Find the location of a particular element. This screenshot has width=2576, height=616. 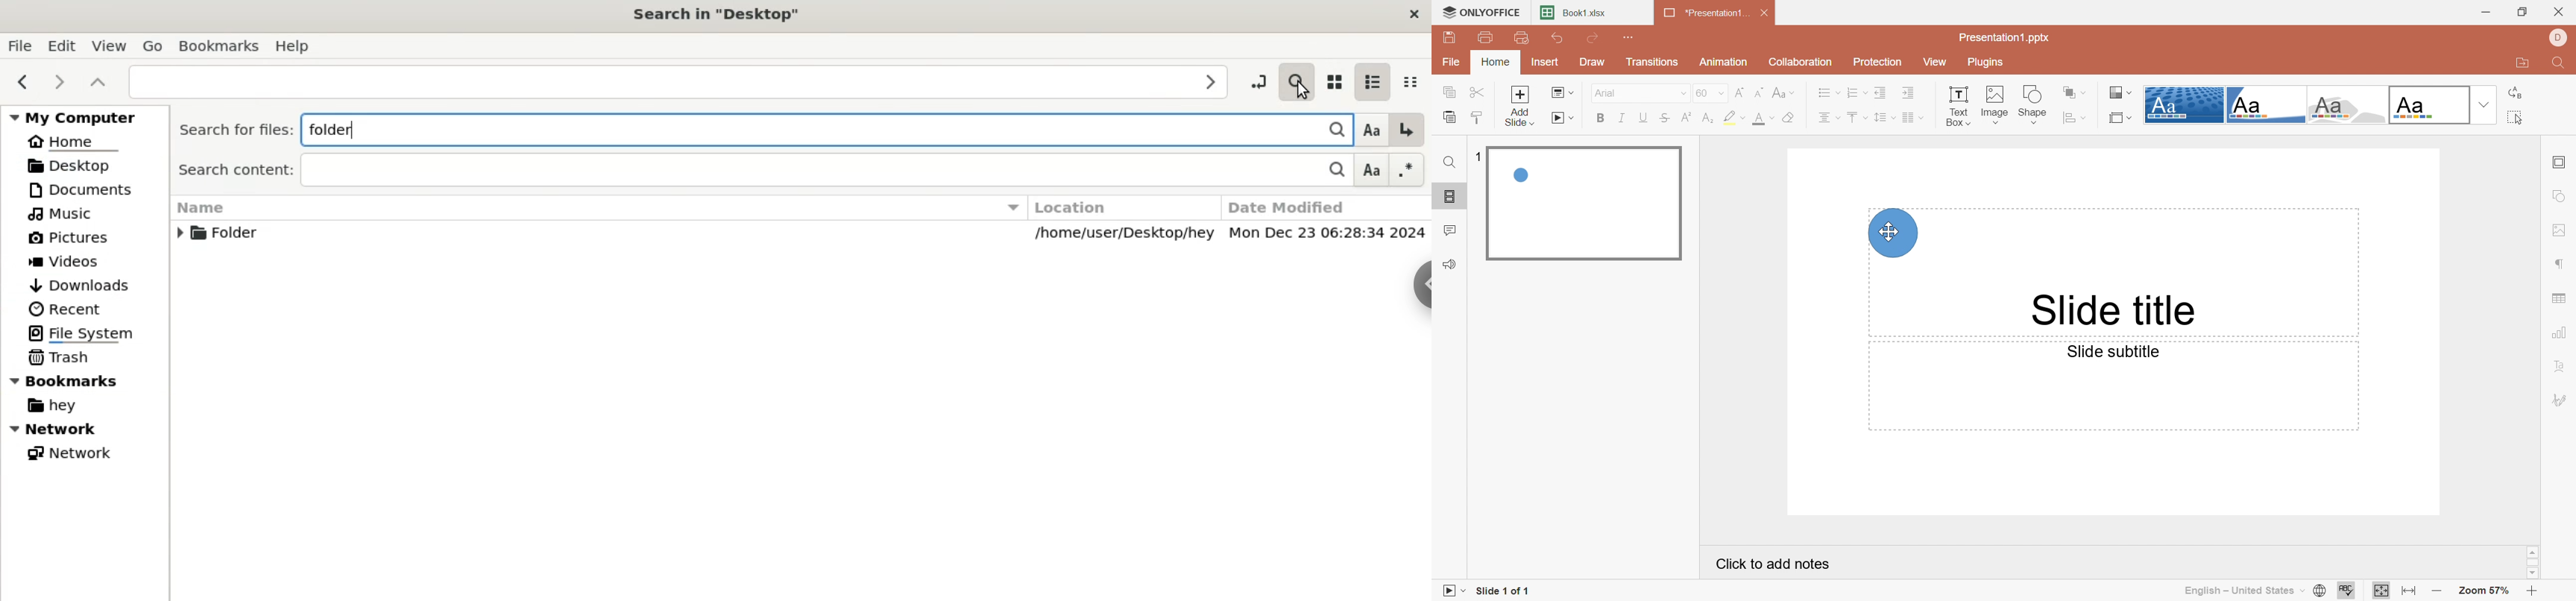

Bold is located at coordinates (1602, 117).